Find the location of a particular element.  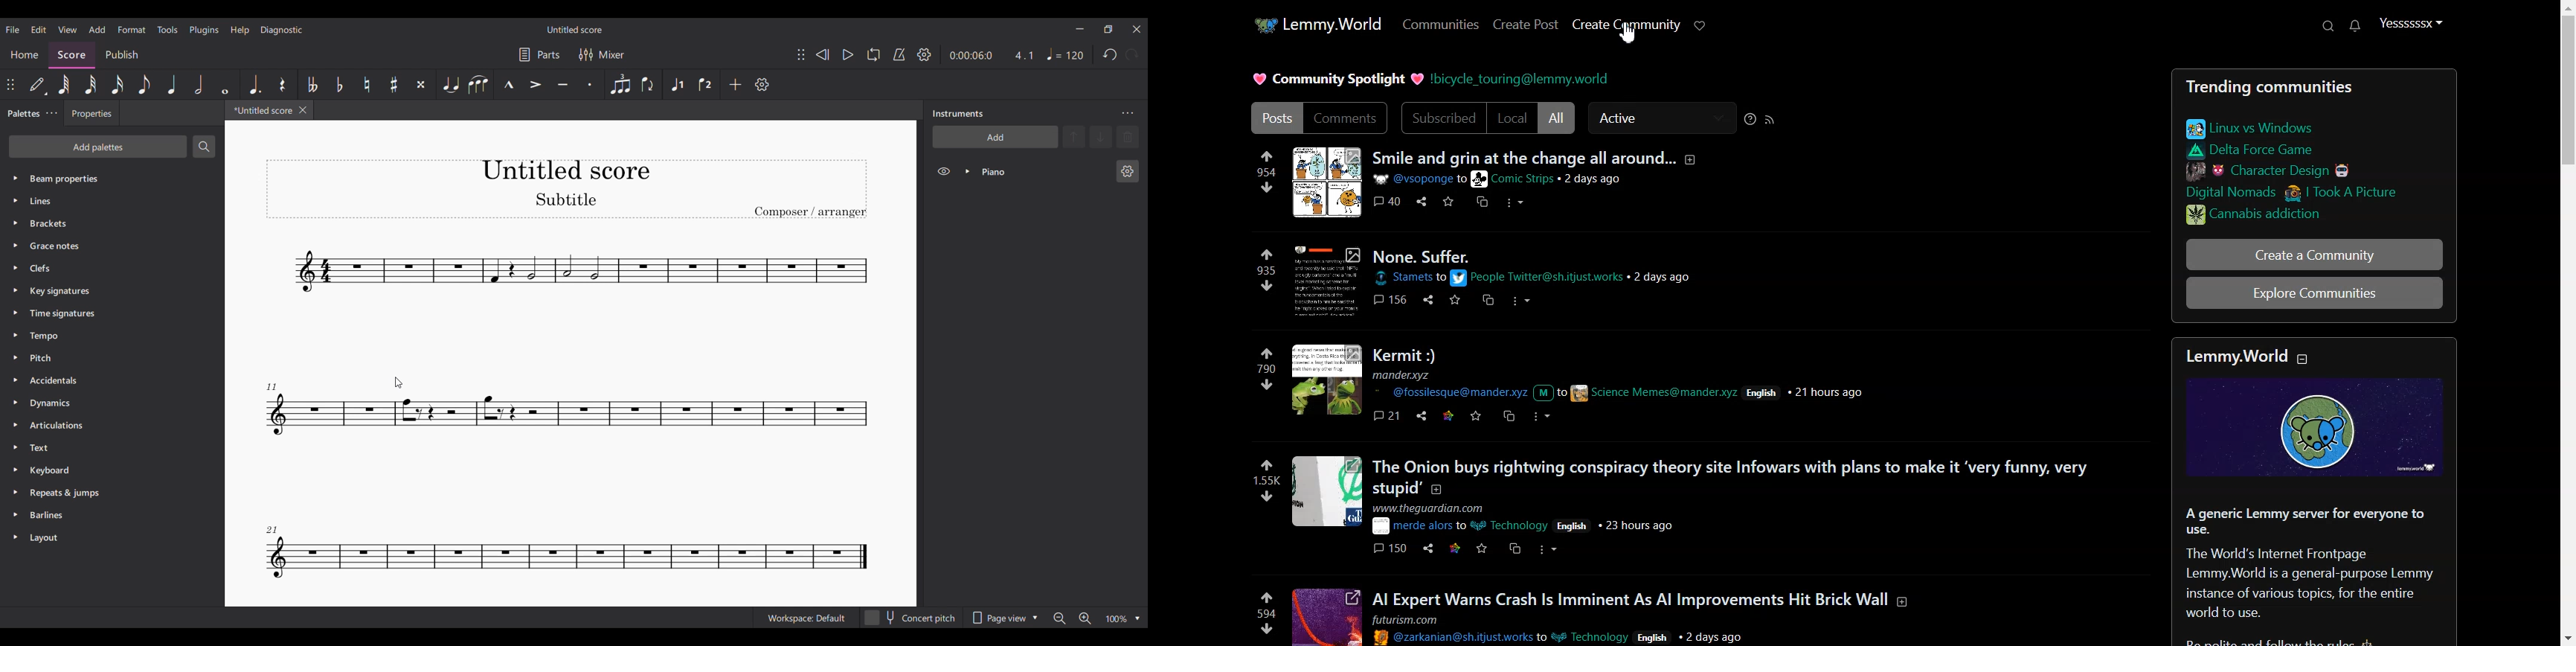

Home section is located at coordinates (25, 54).